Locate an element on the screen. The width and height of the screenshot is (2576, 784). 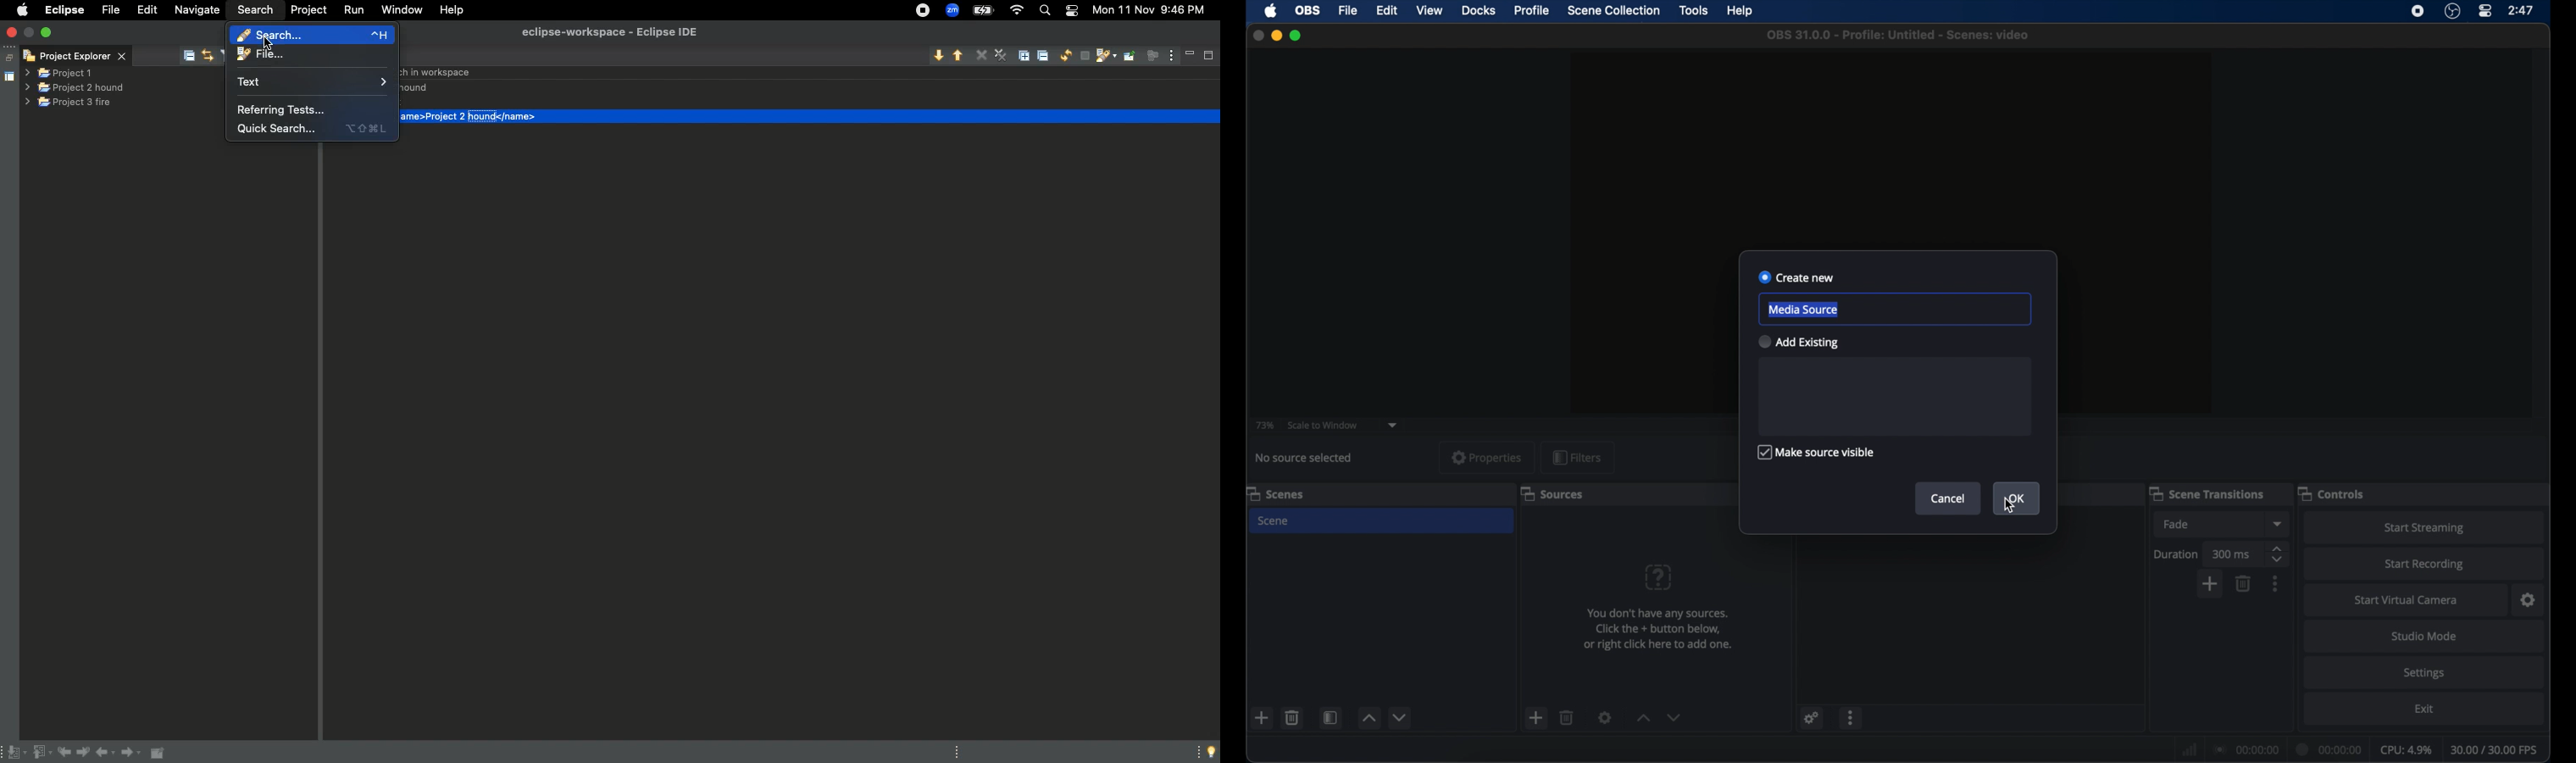
studio mode is located at coordinates (2424, 637).